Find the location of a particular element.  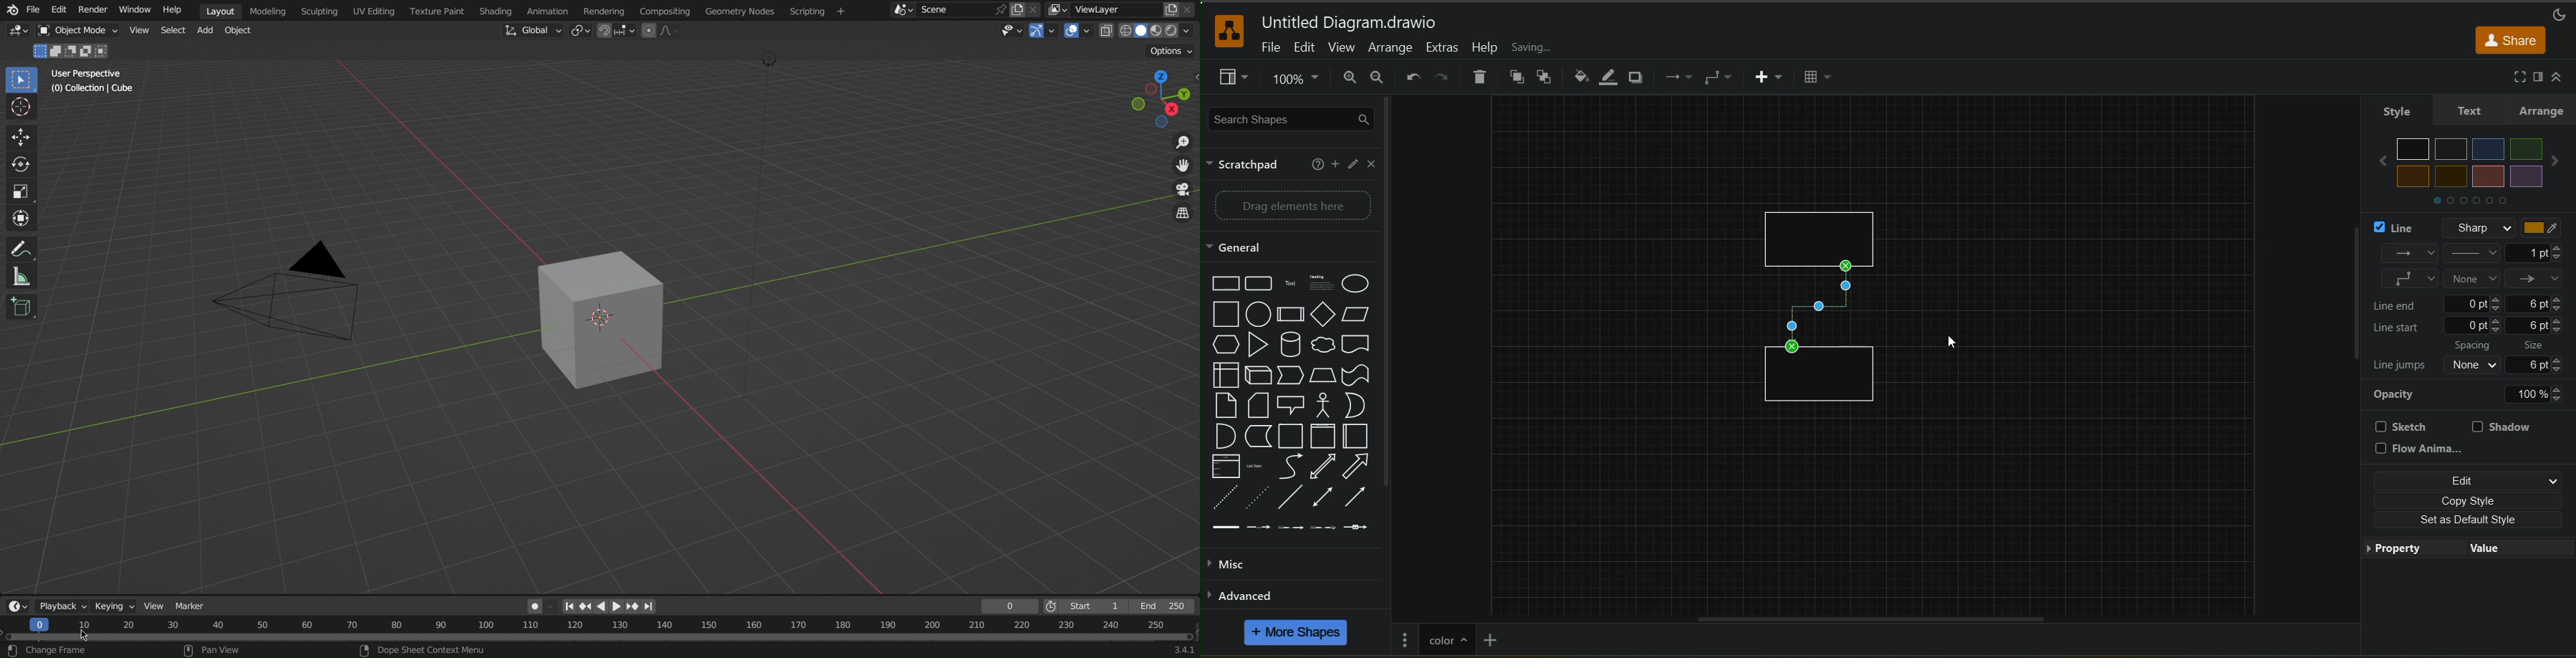

Last page is located at coordinates (656, 603).